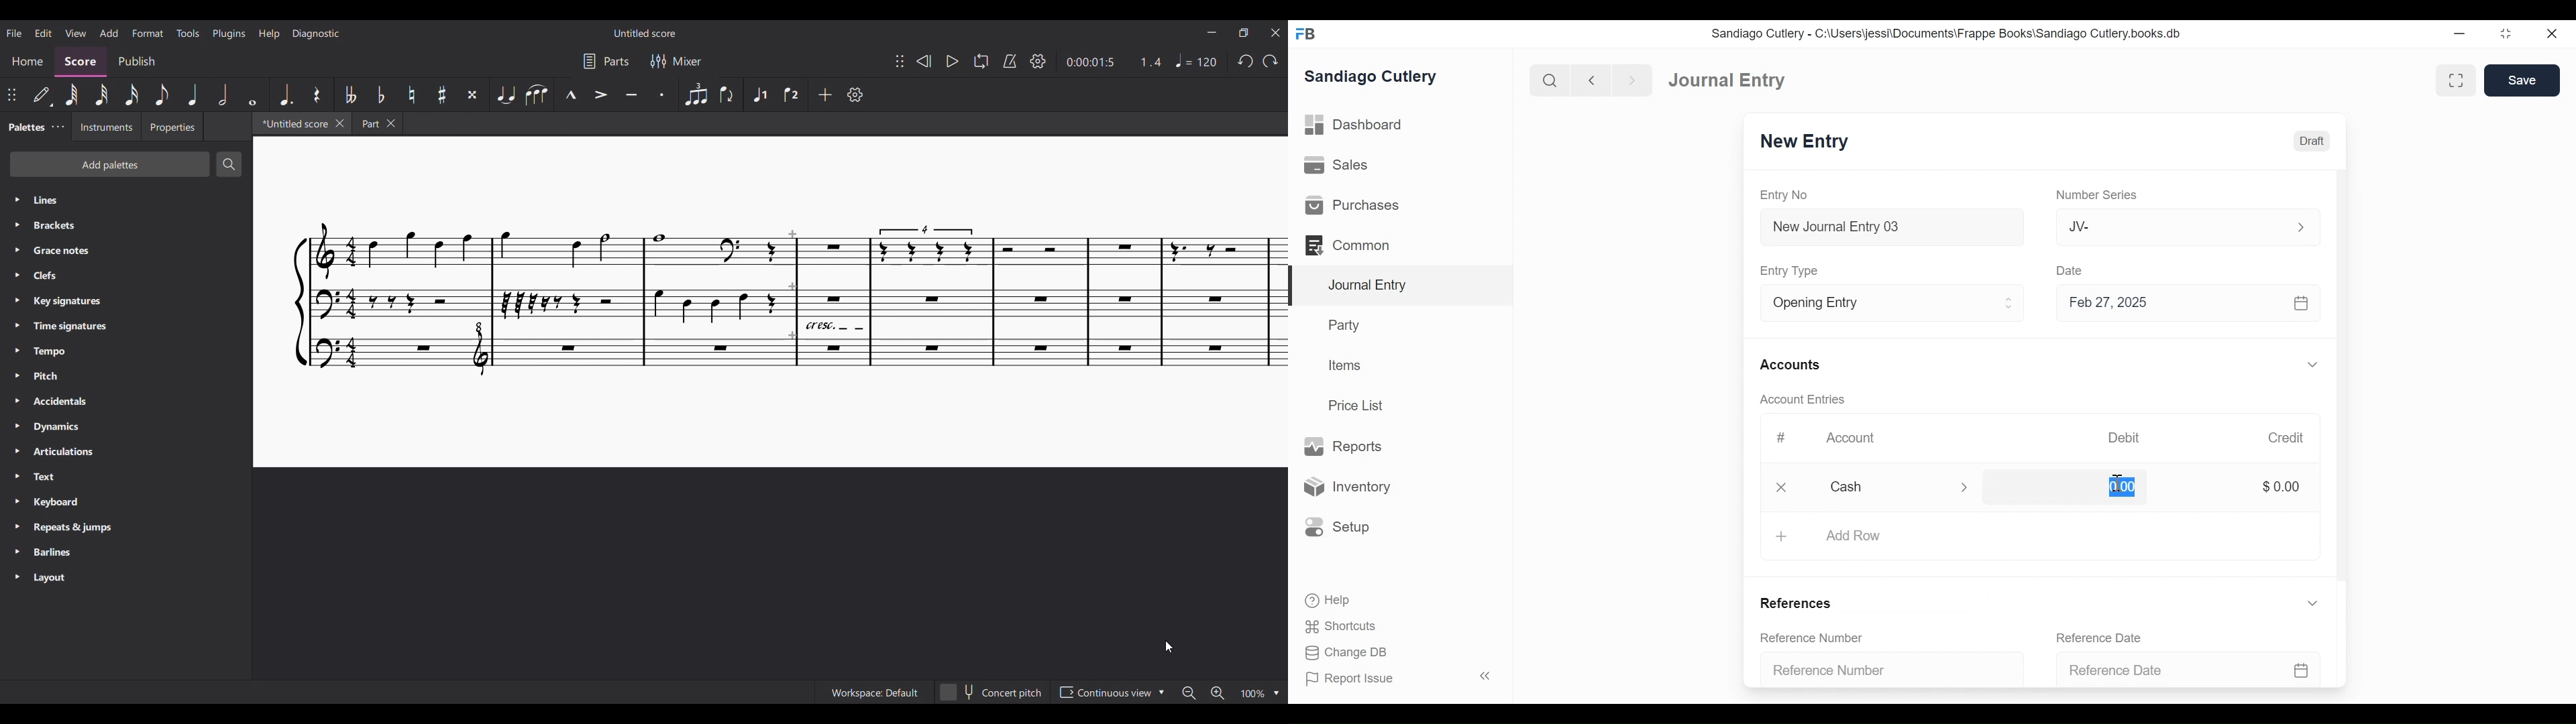 The height and width of the screenshot is (728, 2576). I want to click on Plugins menu, so click(229, 34).